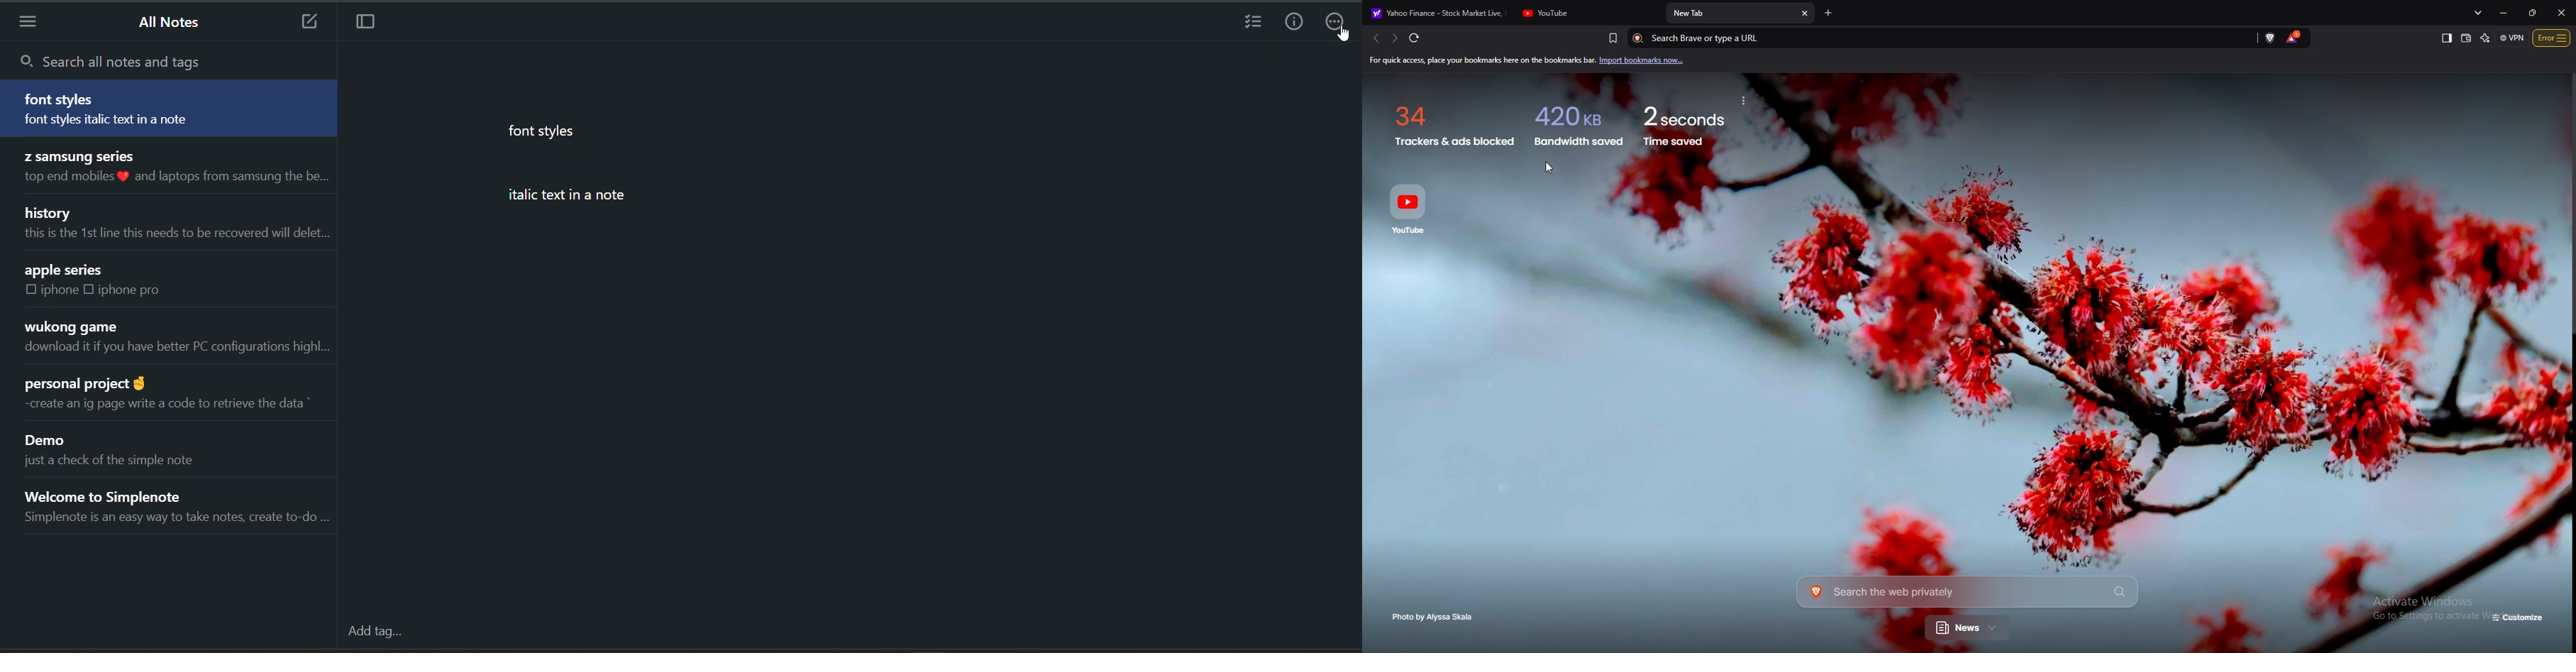 The image size is (2576, 672). What do you see at coordinates (32, 23) in the screenshot?
I see `menu` at bounding box center [32, 23].